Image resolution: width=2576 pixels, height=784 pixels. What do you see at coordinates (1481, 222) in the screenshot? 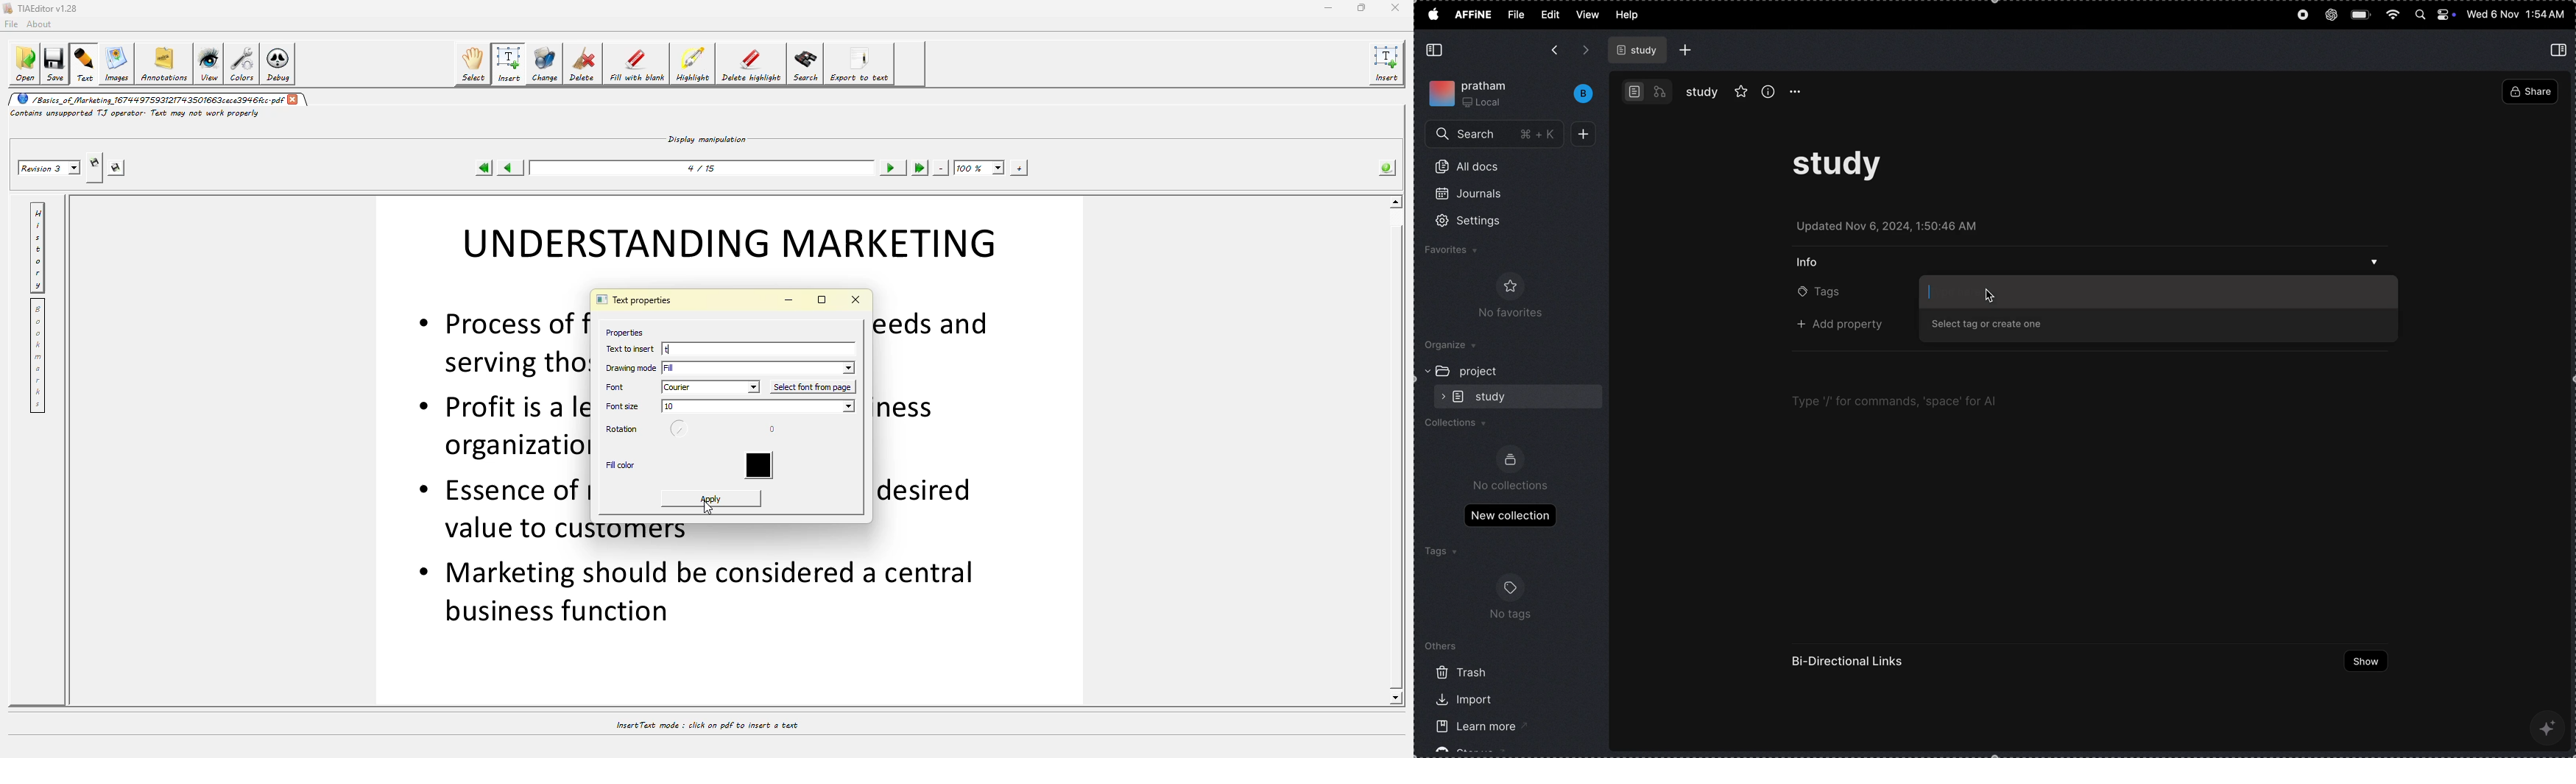
I see `settings` at bounding box center [1481, 222].